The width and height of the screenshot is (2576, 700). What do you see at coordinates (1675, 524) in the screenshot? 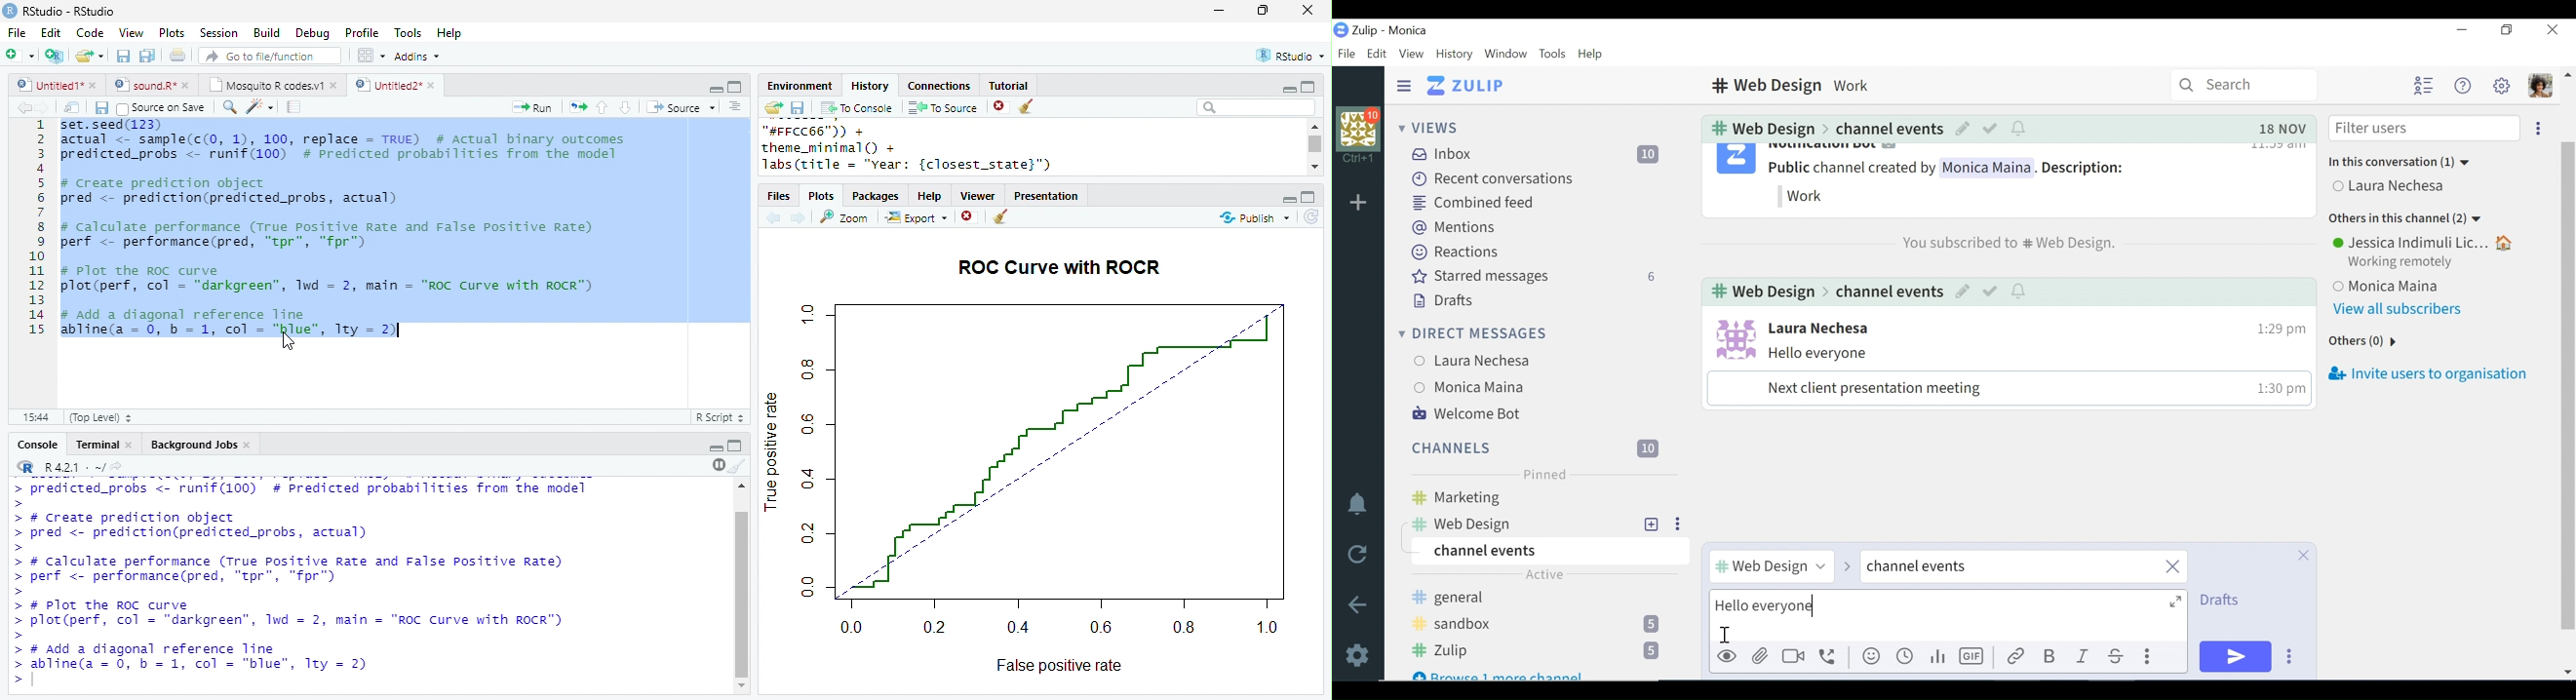
I see `Ellipsis` at bounding box center [1675, 524].